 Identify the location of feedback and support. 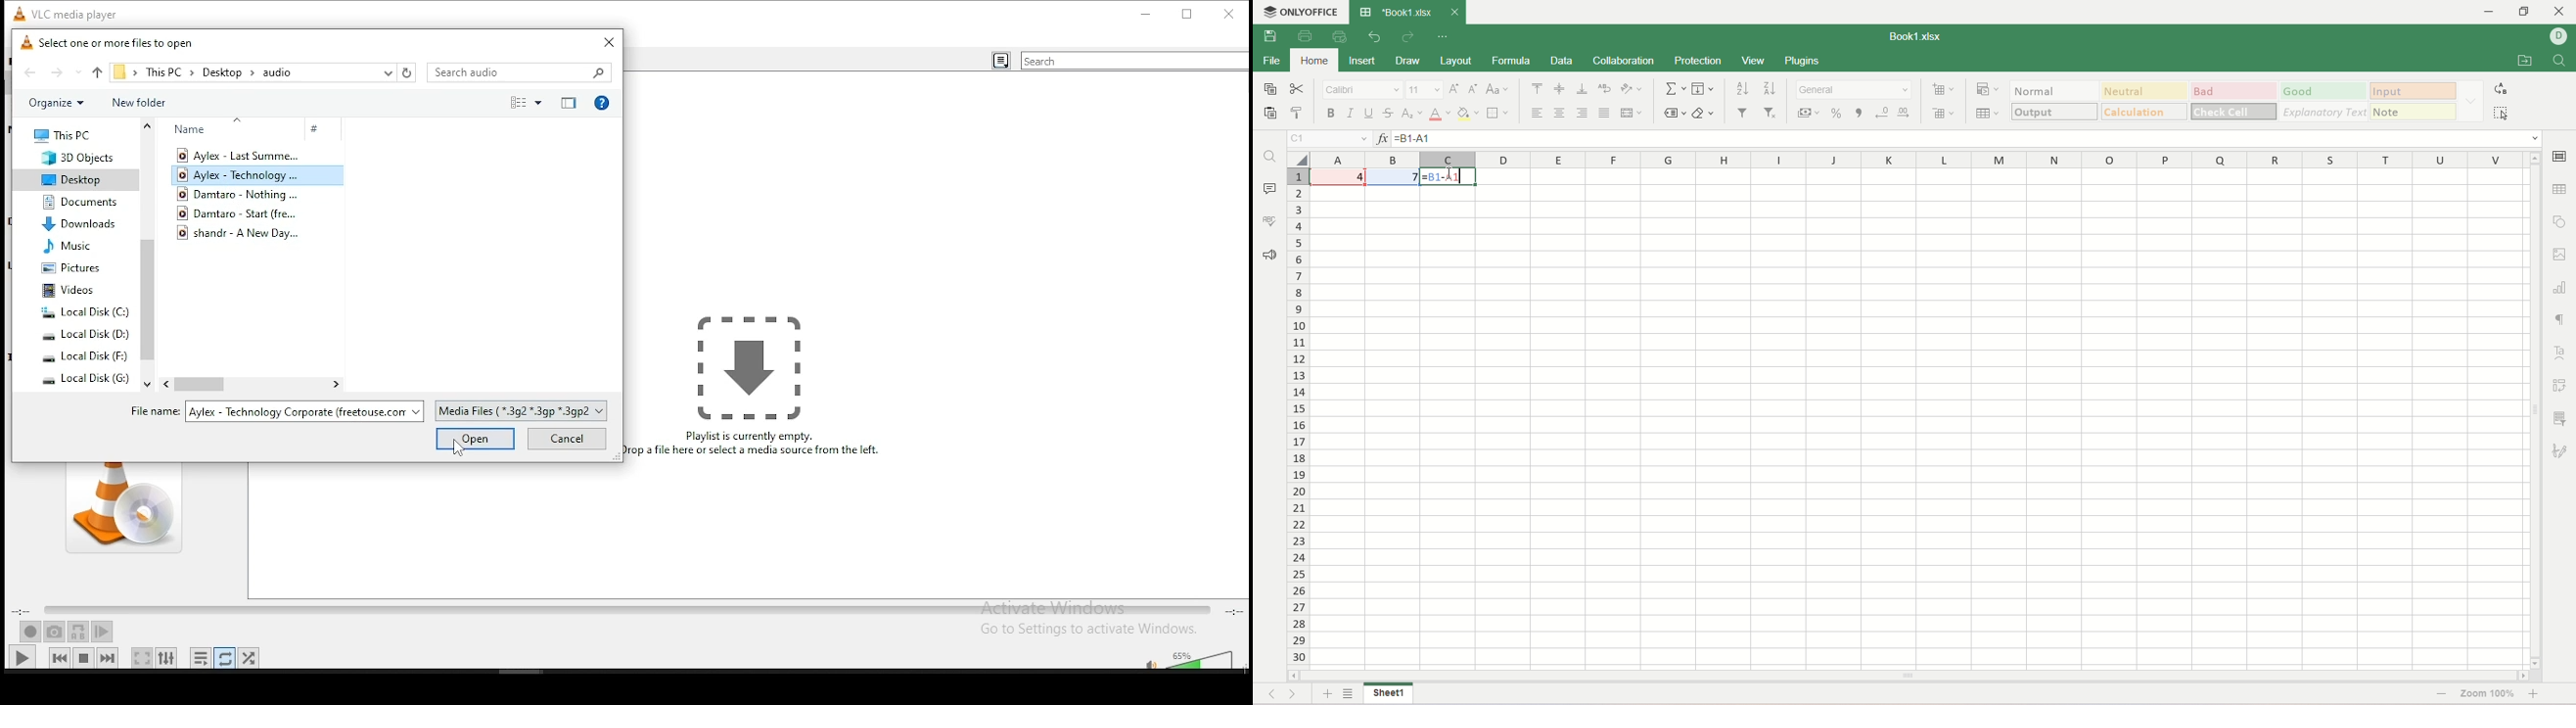
(1269, 257).